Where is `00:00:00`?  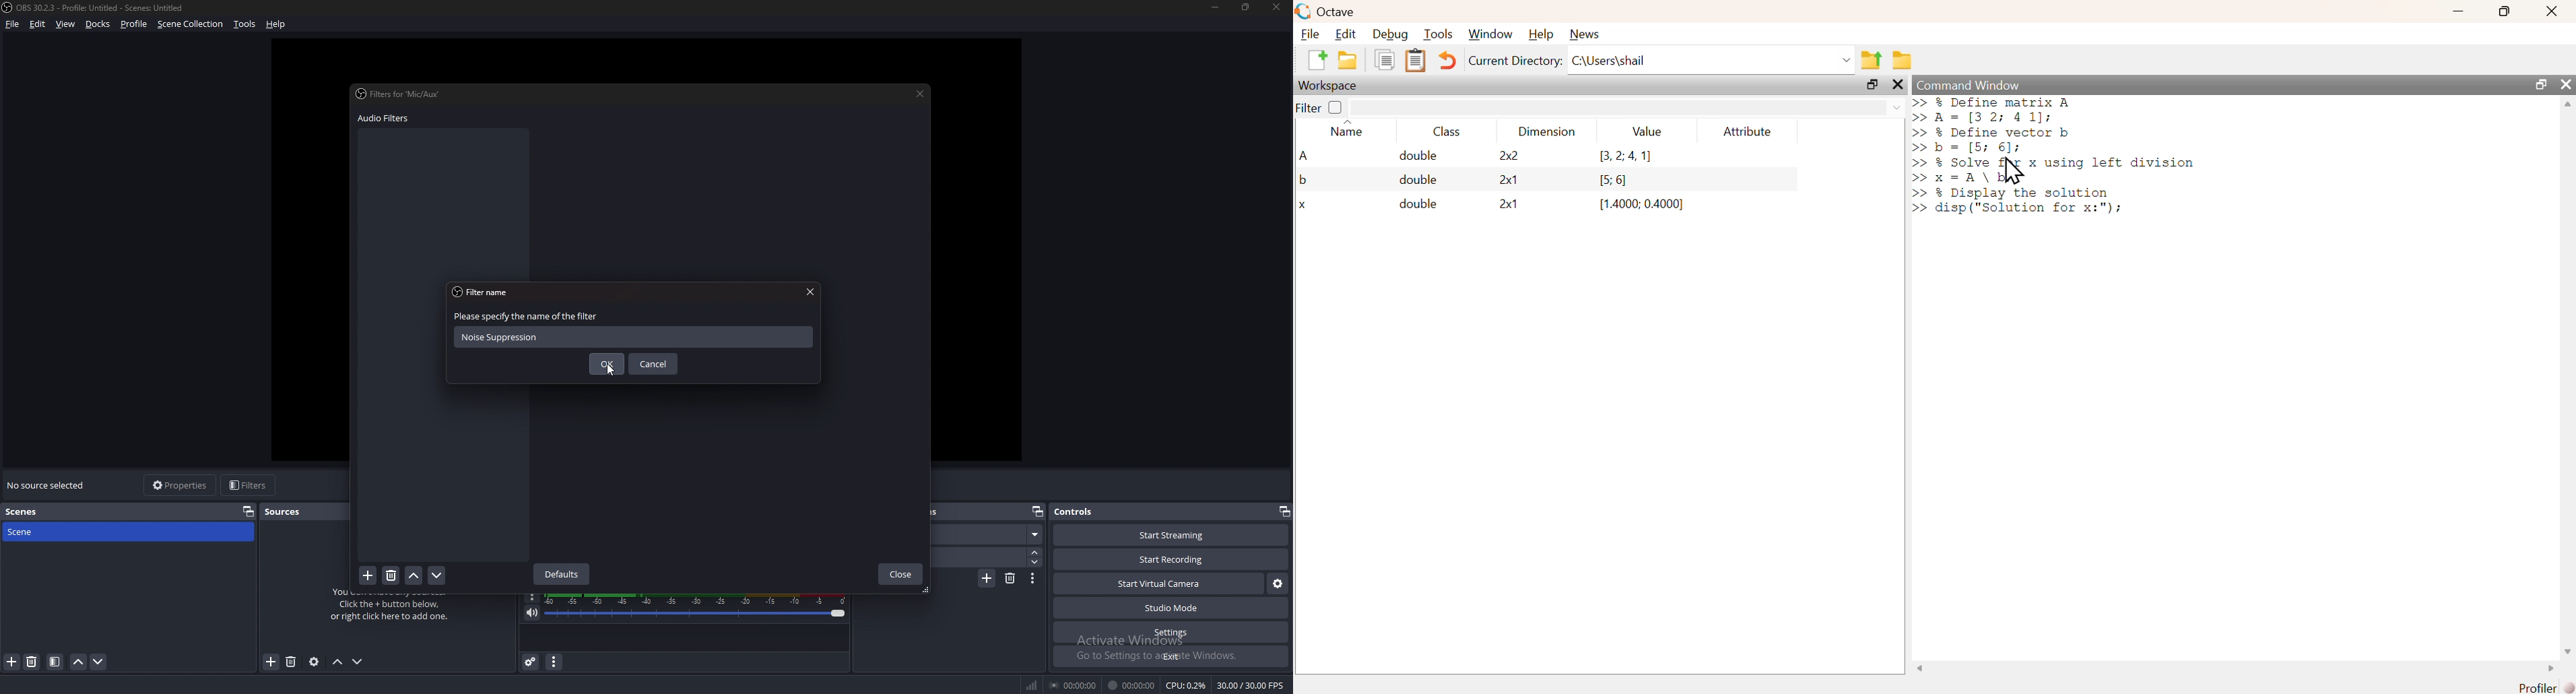
00:00:00 is located at coordinates (1073, 684).